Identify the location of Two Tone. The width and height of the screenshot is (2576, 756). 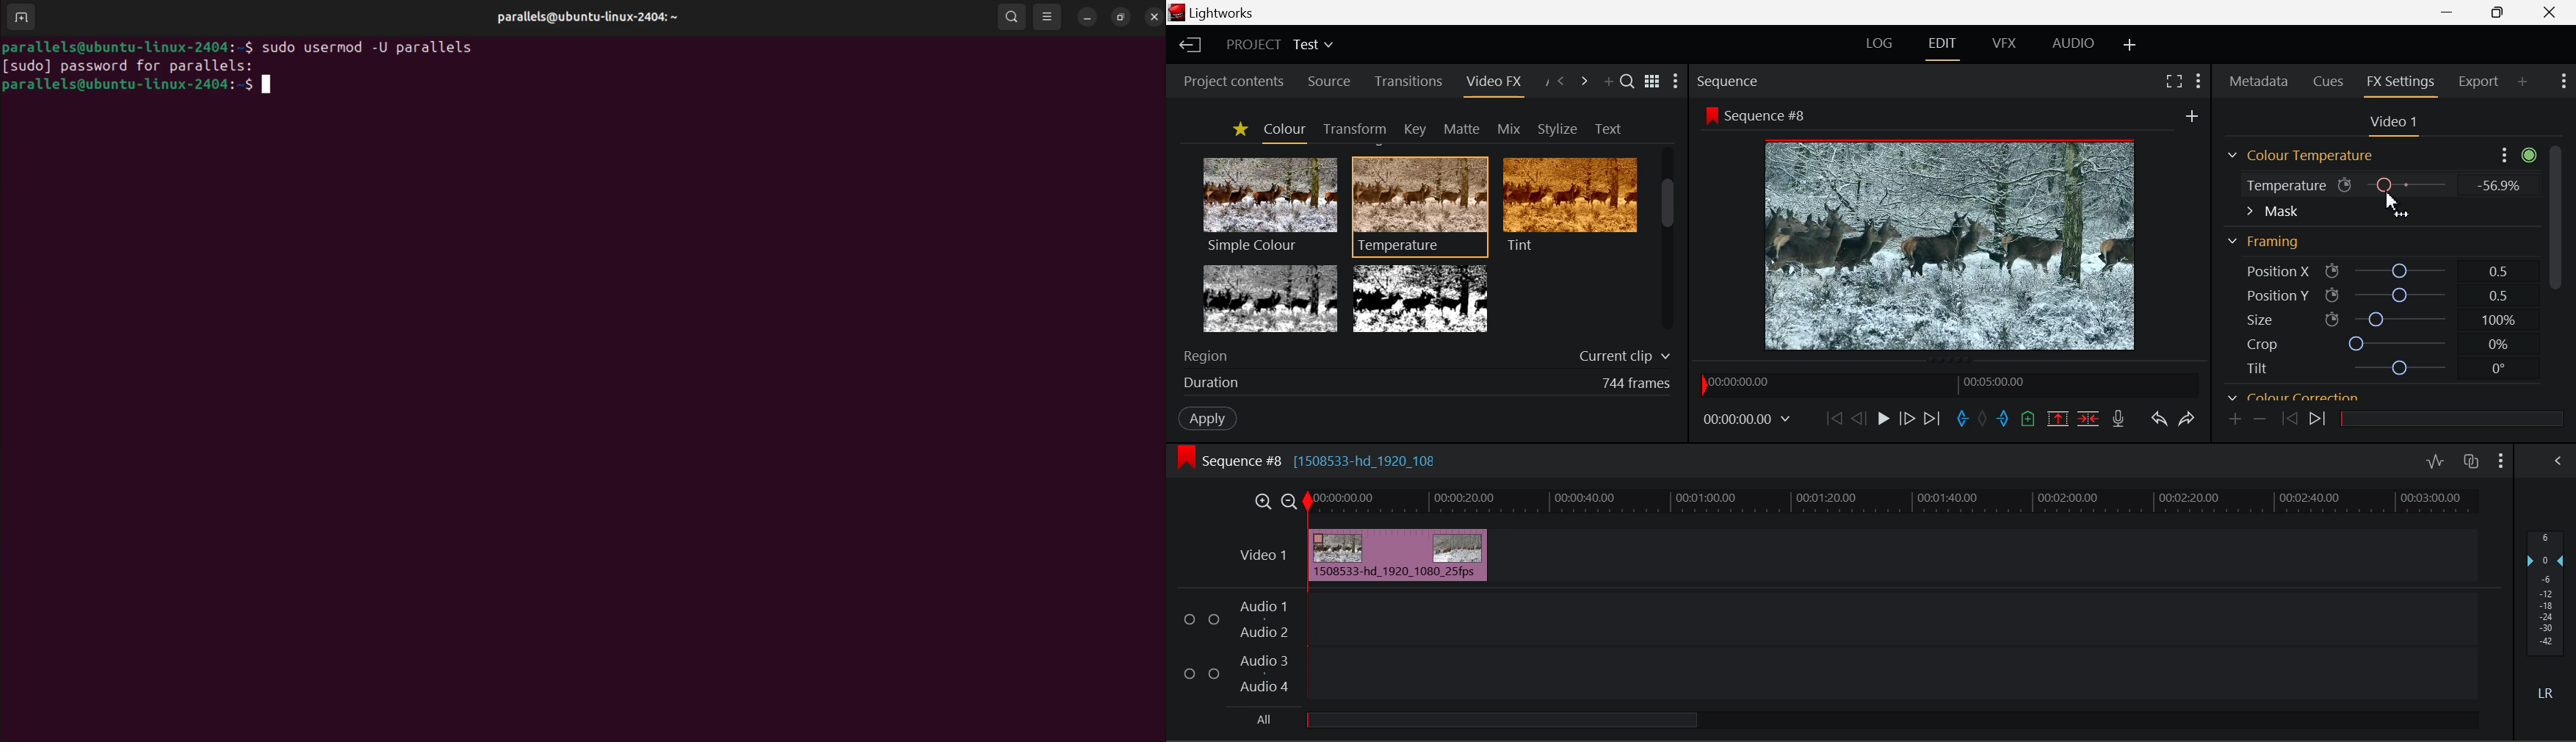
(1418, 298).